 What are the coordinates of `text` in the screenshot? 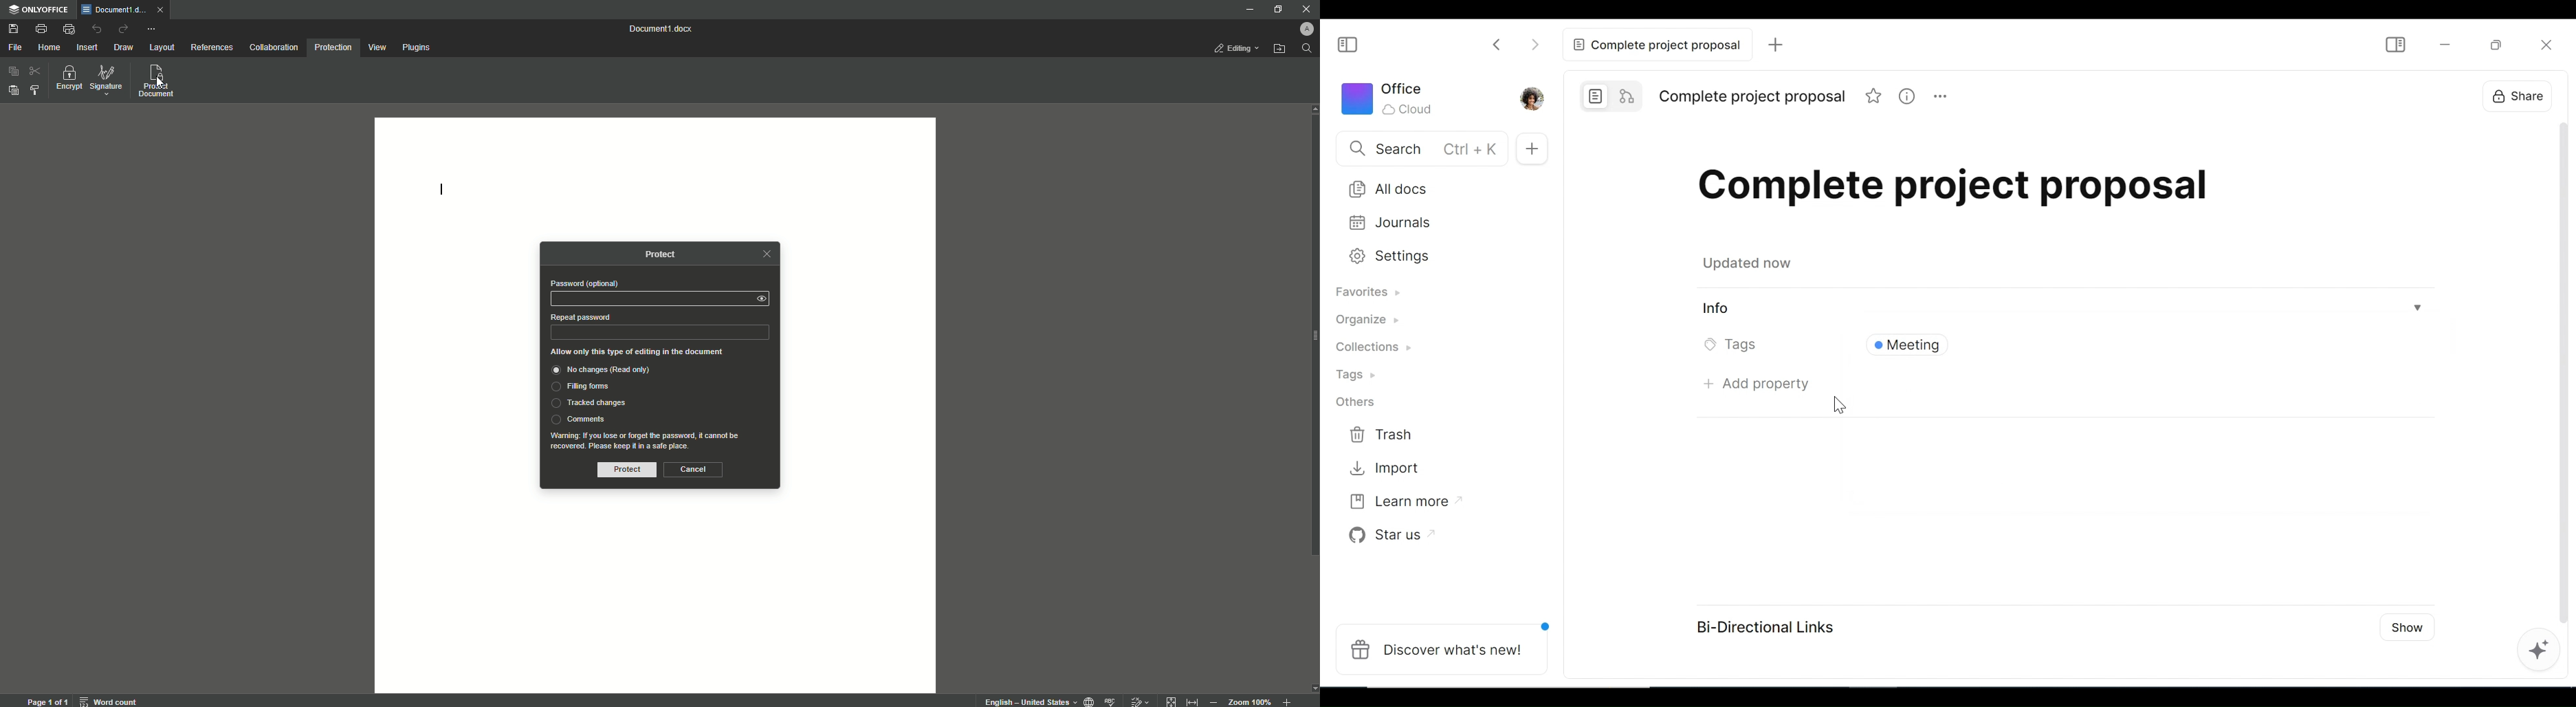 It's located at (650, 440).